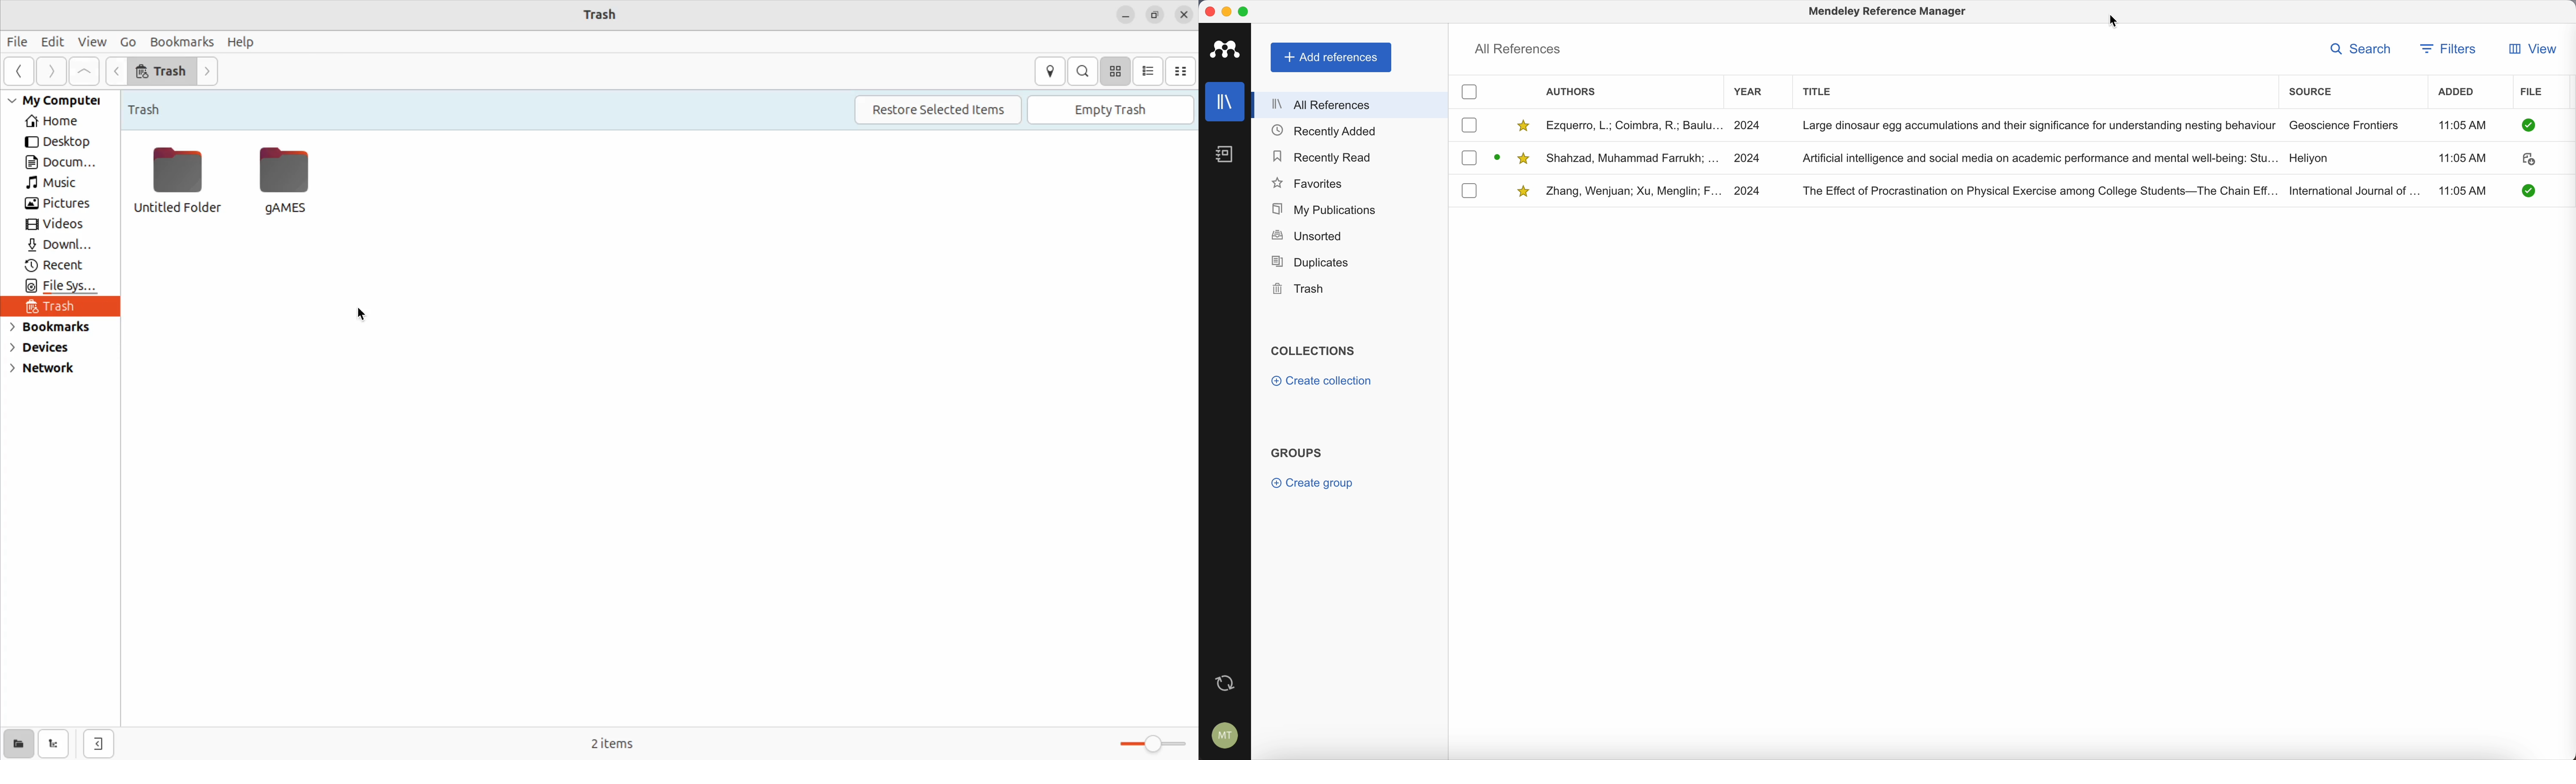 The image size is (2576, 784). Describe the element at coordinates (1889, 14) in the screenshot. I see `Mendeley reference manager` at that location.